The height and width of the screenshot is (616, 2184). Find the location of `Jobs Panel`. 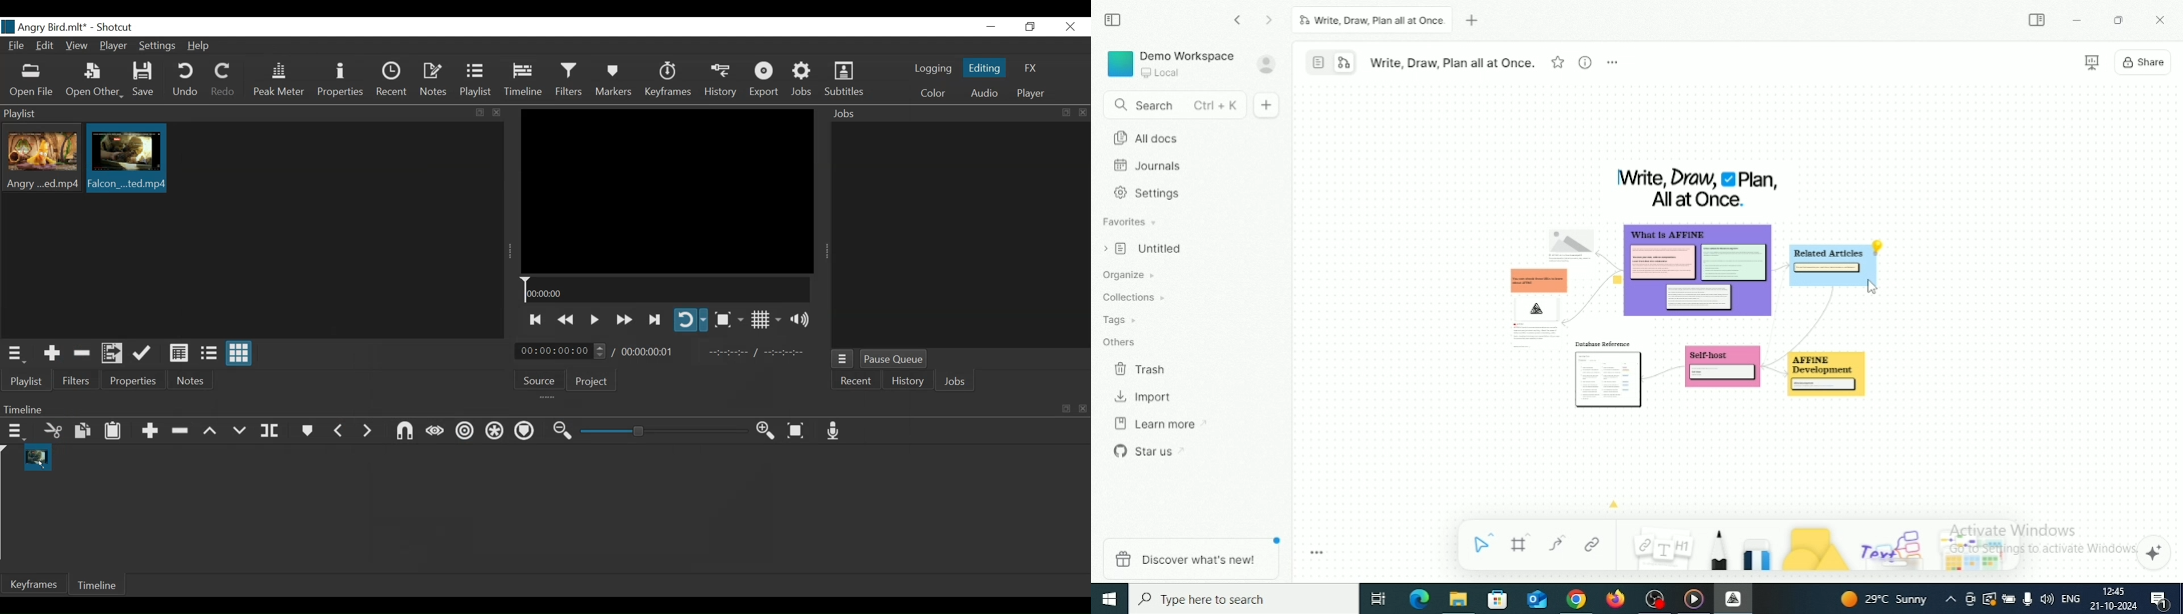

Jobs Panel is located at coordinates (960, 235).